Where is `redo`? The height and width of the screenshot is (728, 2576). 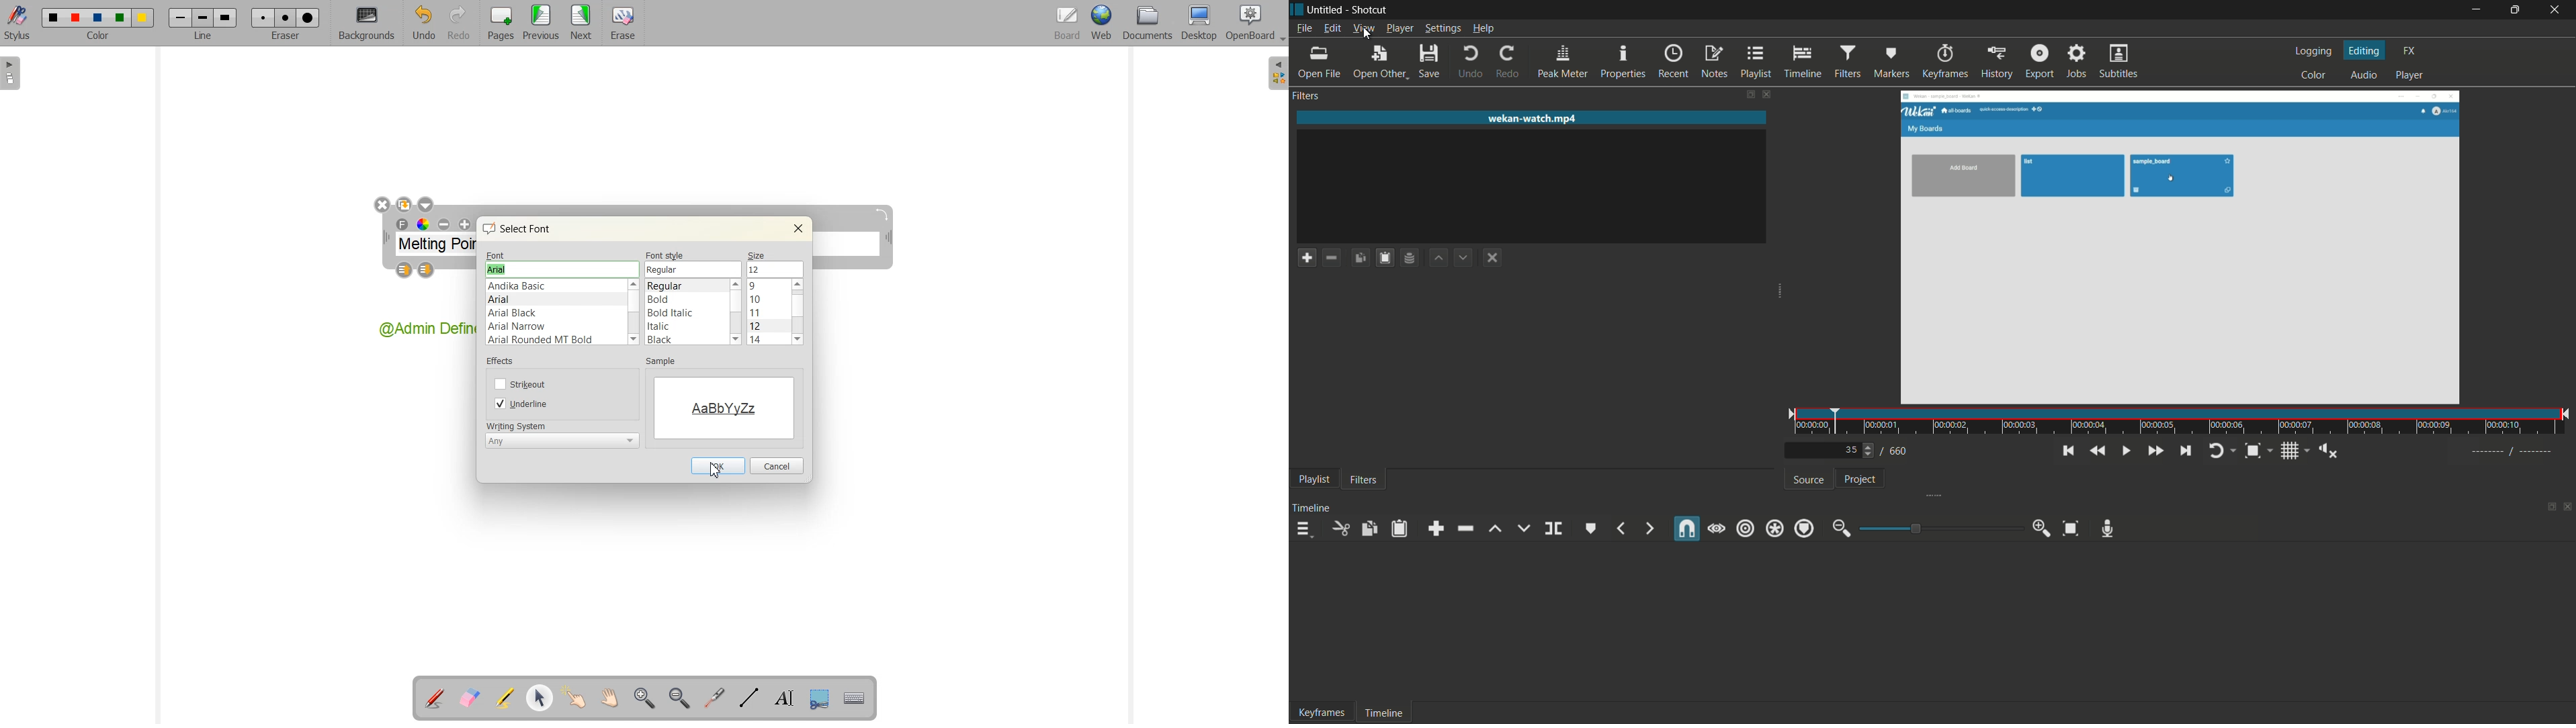
redo is located at coordinates (1508, 63).